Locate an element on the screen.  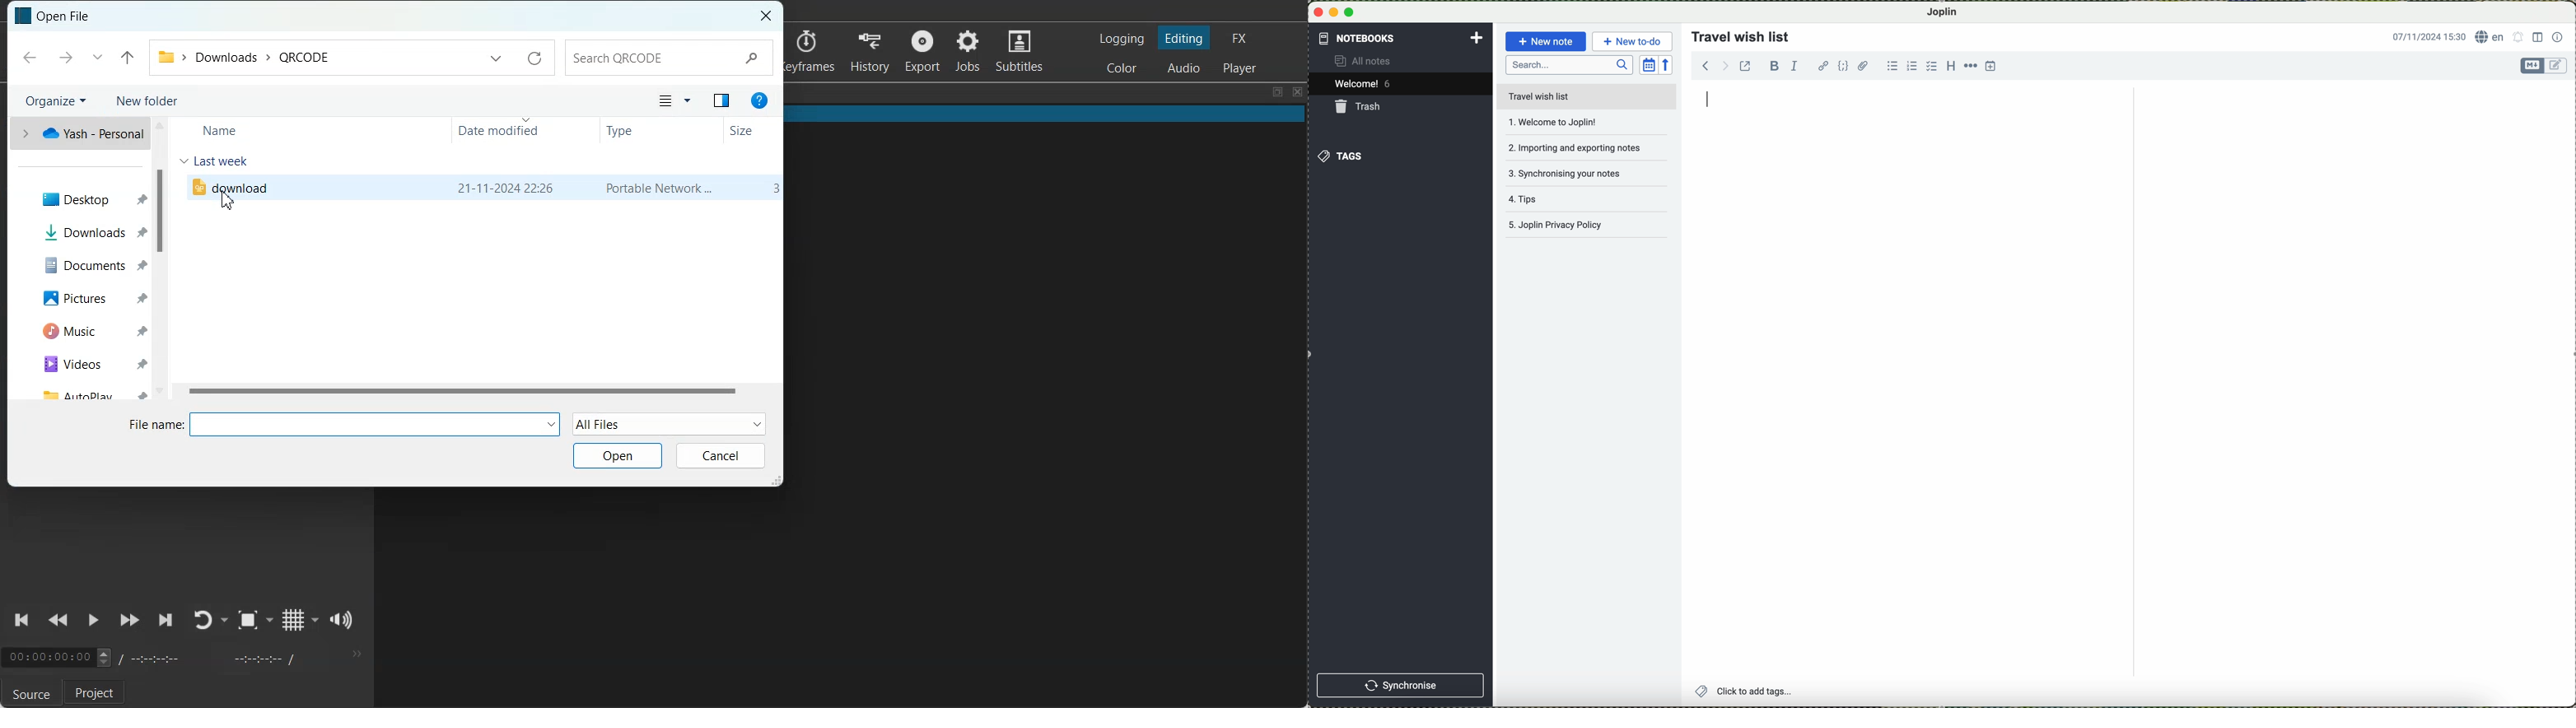
size is located at coordinates (773, 189).